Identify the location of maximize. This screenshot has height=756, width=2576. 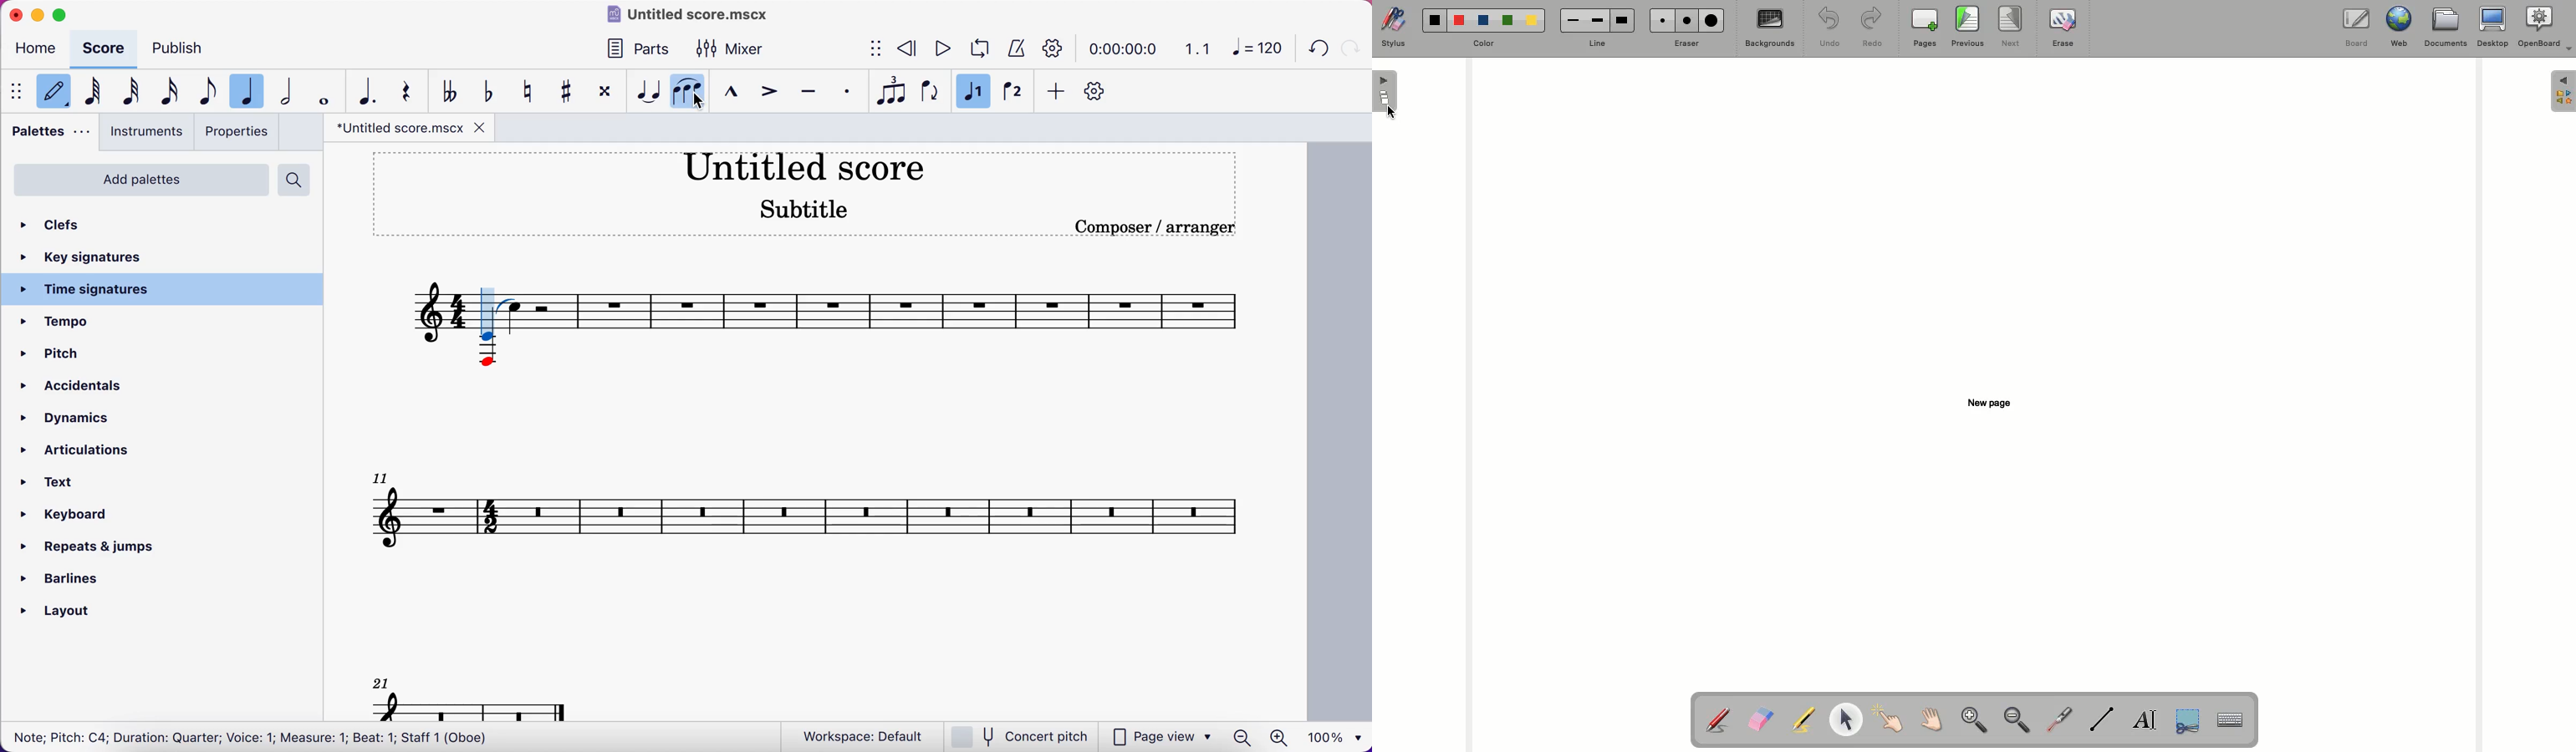
(68, 16).